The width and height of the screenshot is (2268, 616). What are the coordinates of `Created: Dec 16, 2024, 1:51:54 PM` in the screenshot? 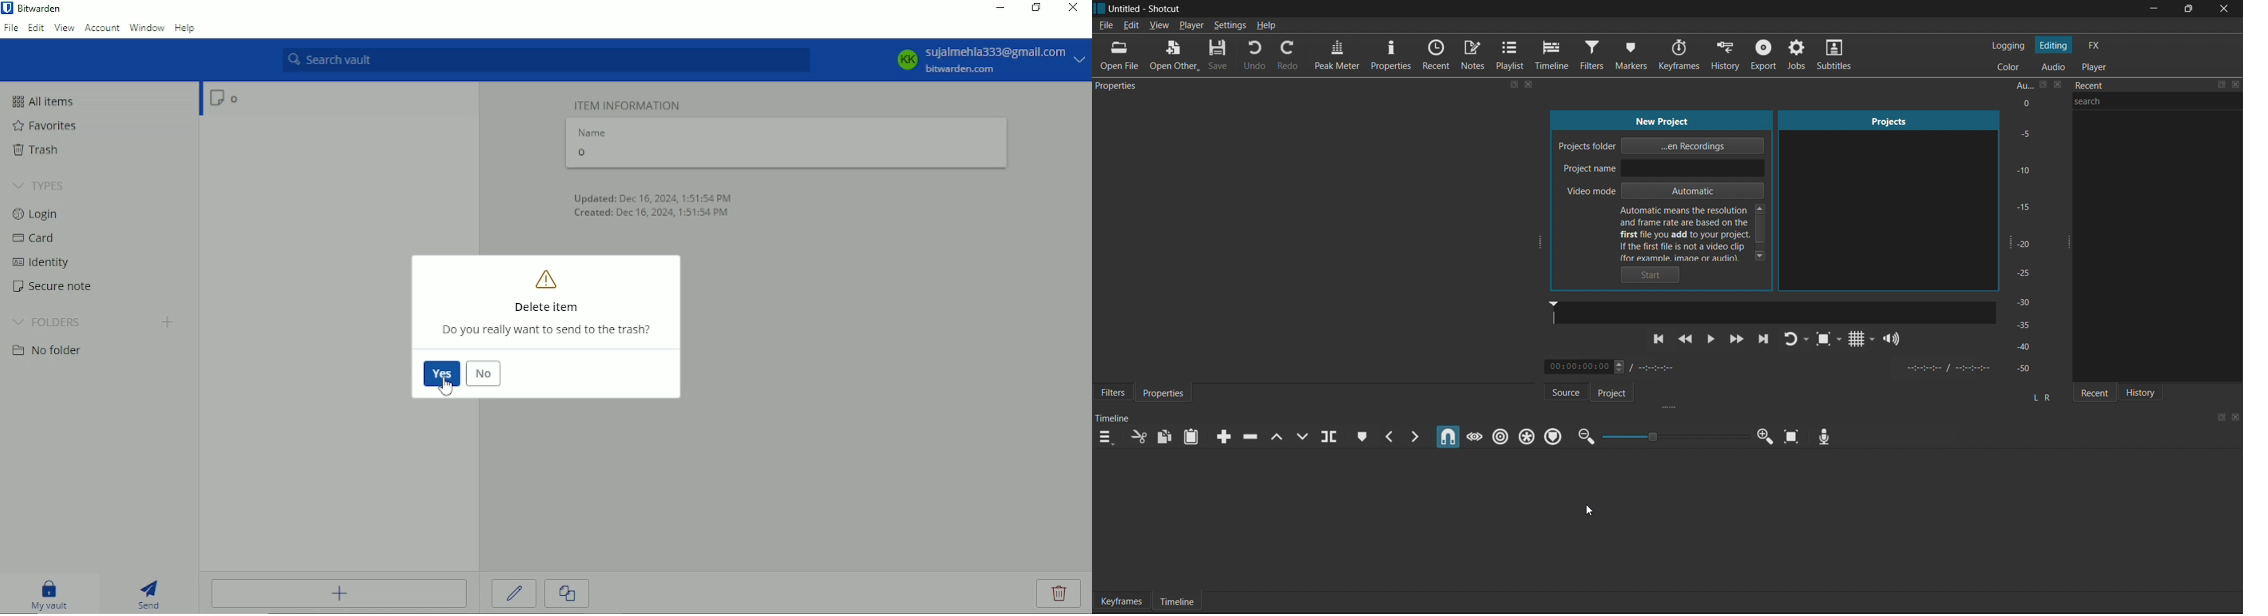 It's located at (653, 214).